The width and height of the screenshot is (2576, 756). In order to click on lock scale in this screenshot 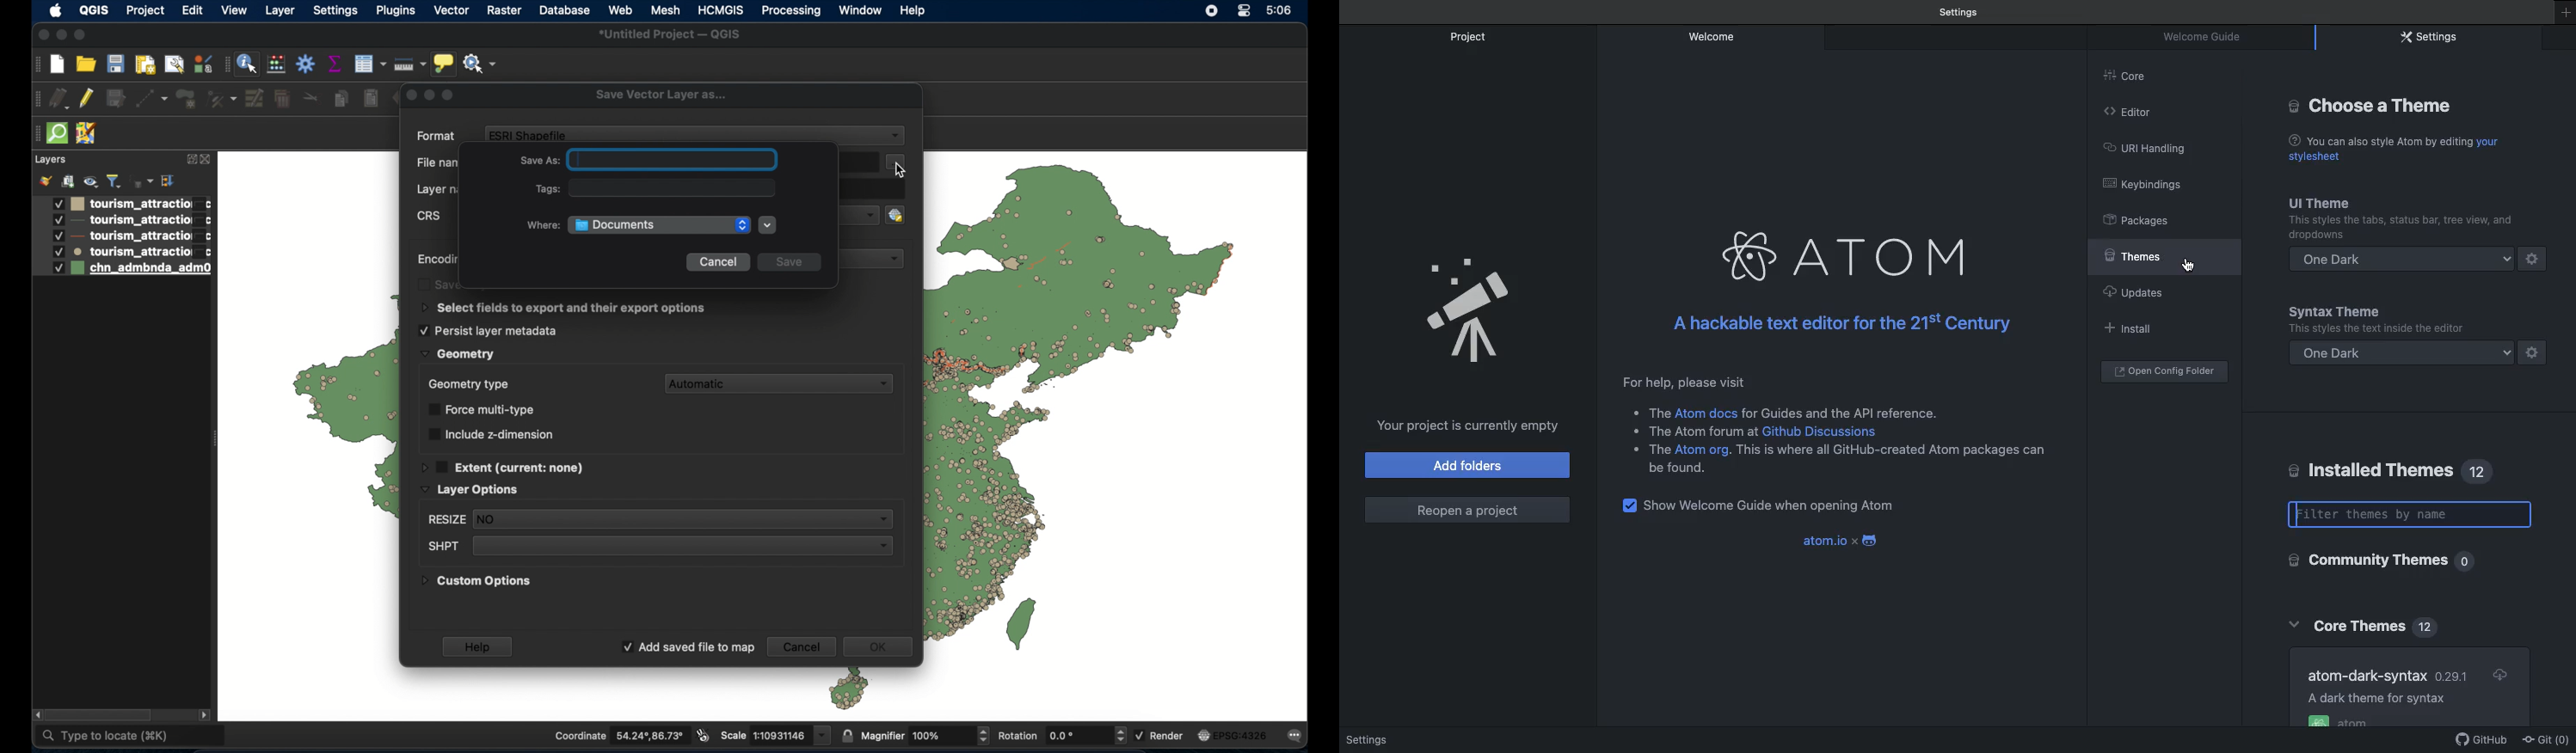, I will do `click(847, 733)`.